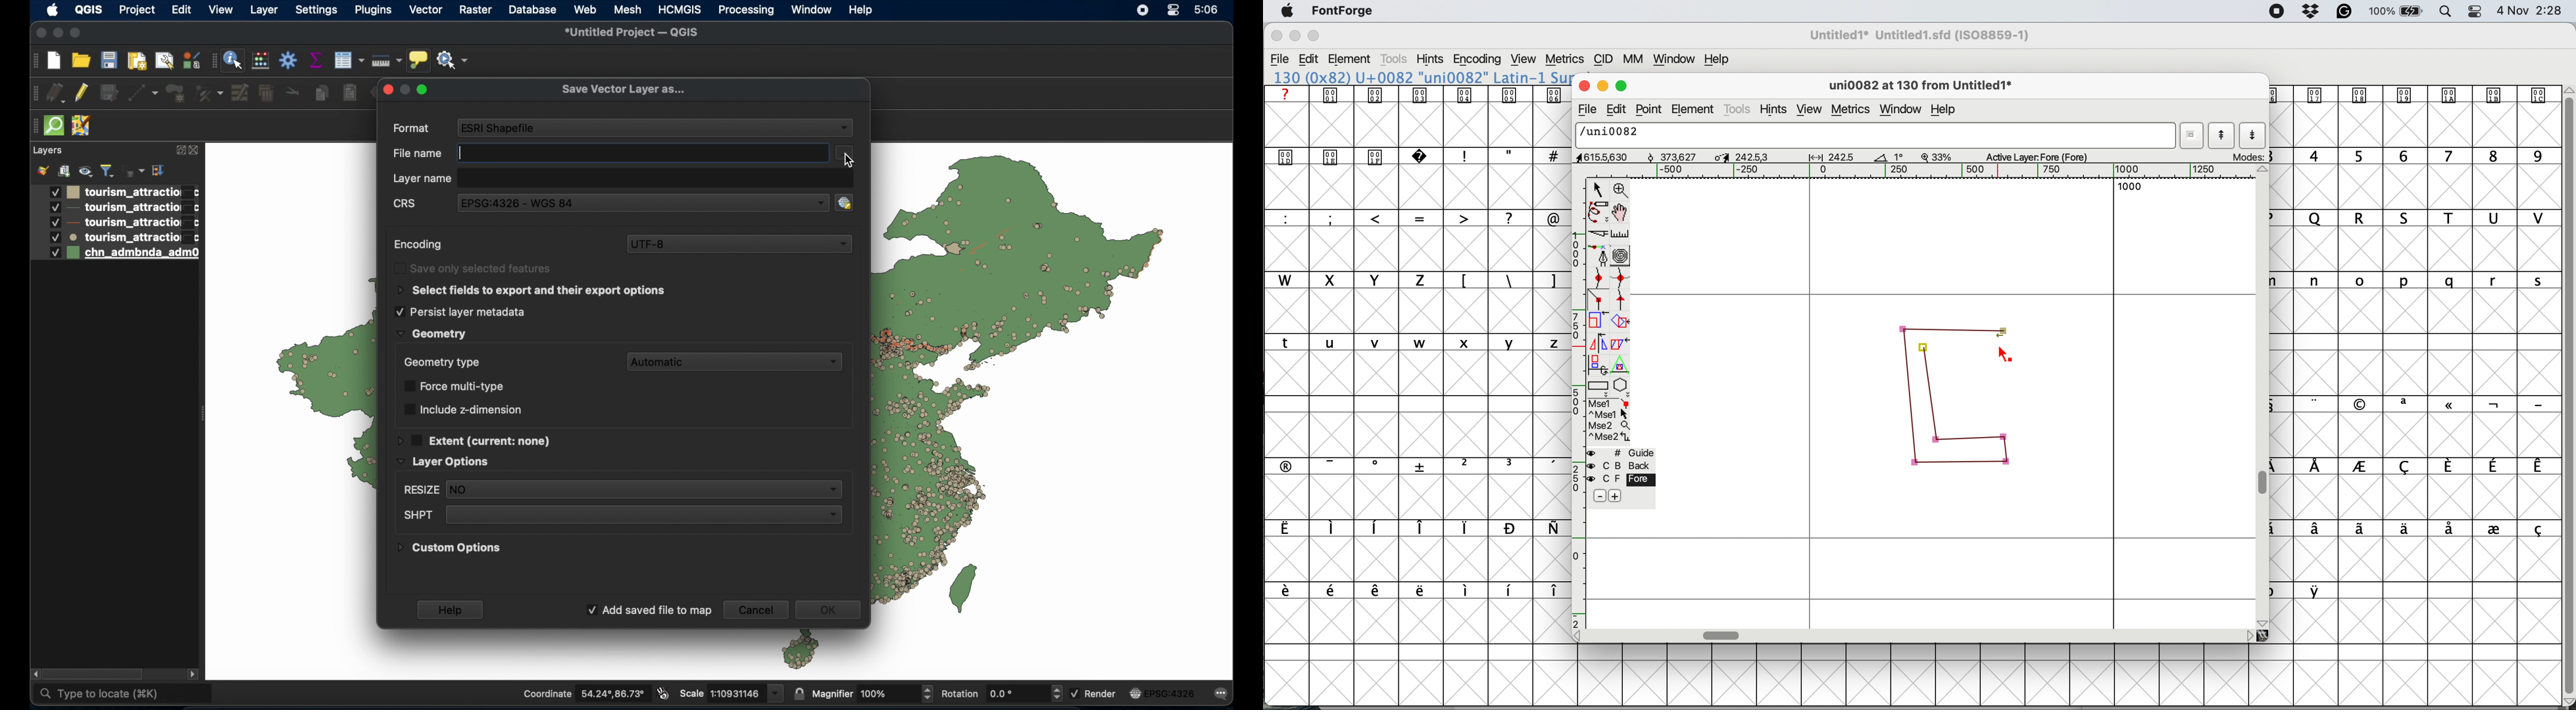 The height and width of the screenshot is (728, 2576). What do you see at coordinates (2567, 392) in the screenshot?
I see `vertical scroll bar` at bounding box center [2567, 392].